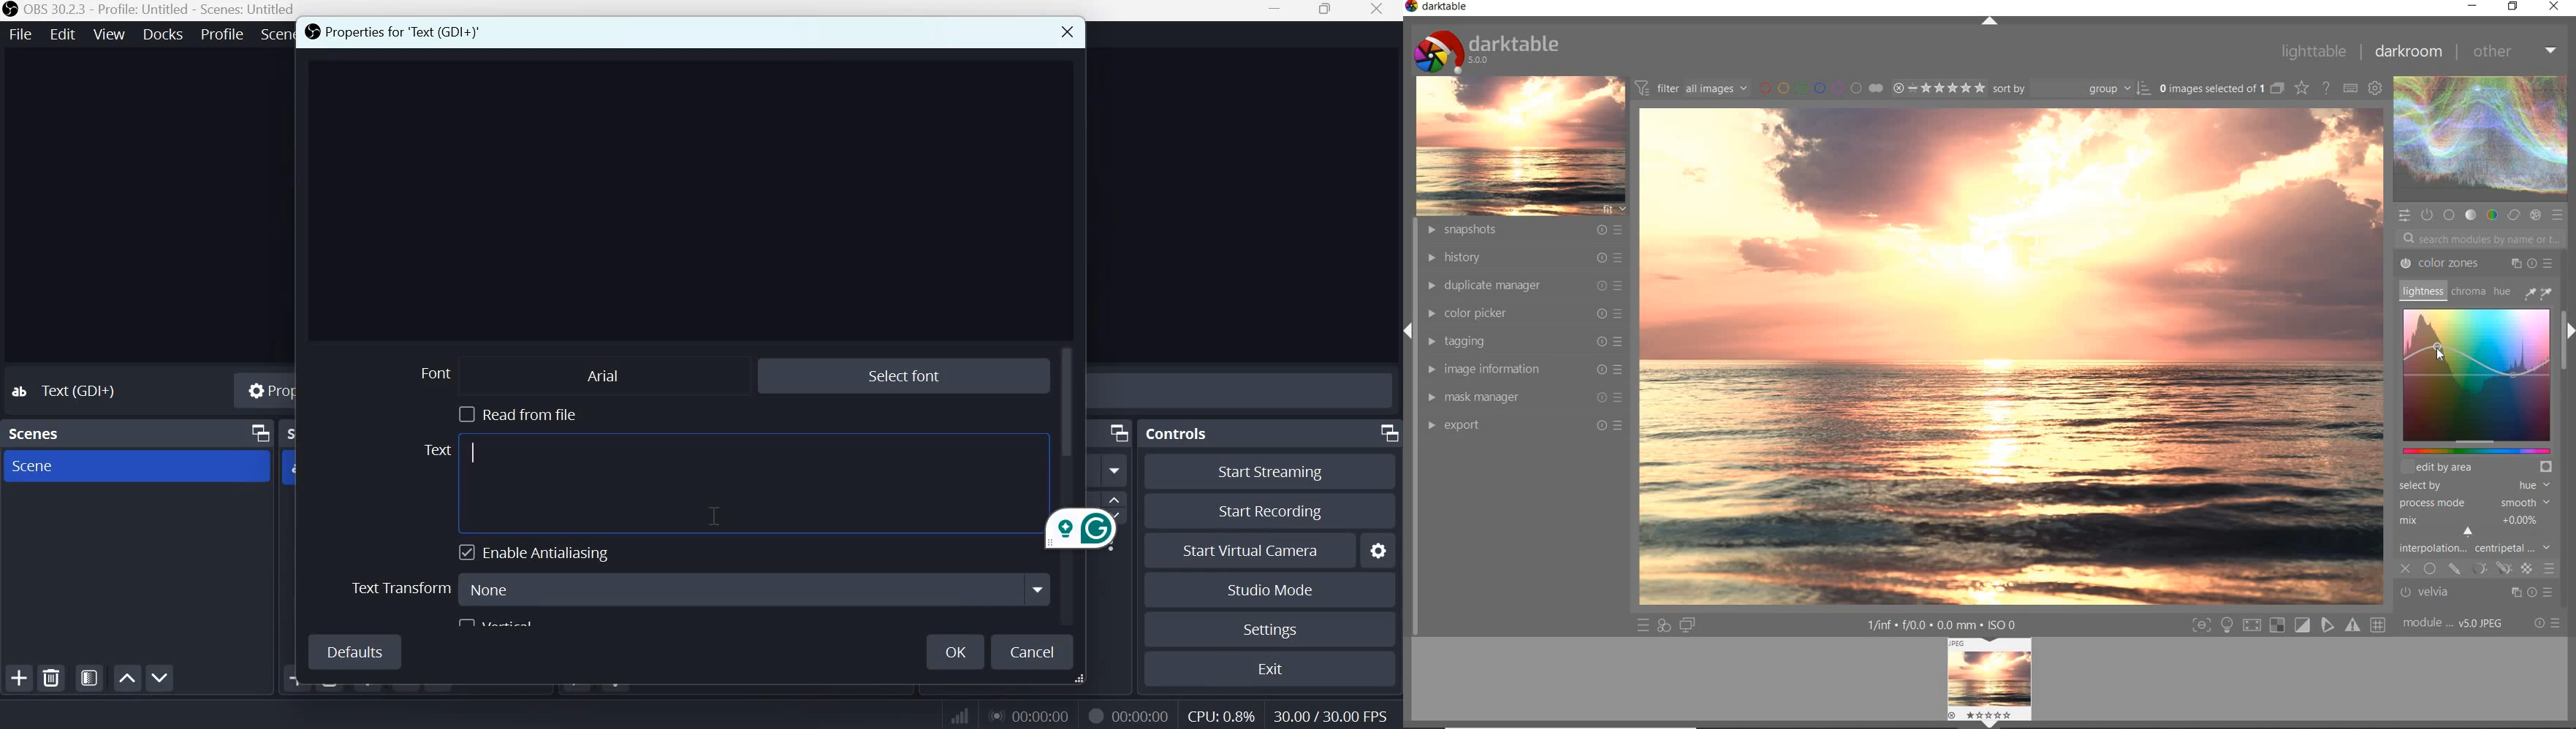  What do you see at coordinates (1990, 22) in the screenshot?
I see `EXPAND/COLLAPSE` at bounding box center [1990, 22].